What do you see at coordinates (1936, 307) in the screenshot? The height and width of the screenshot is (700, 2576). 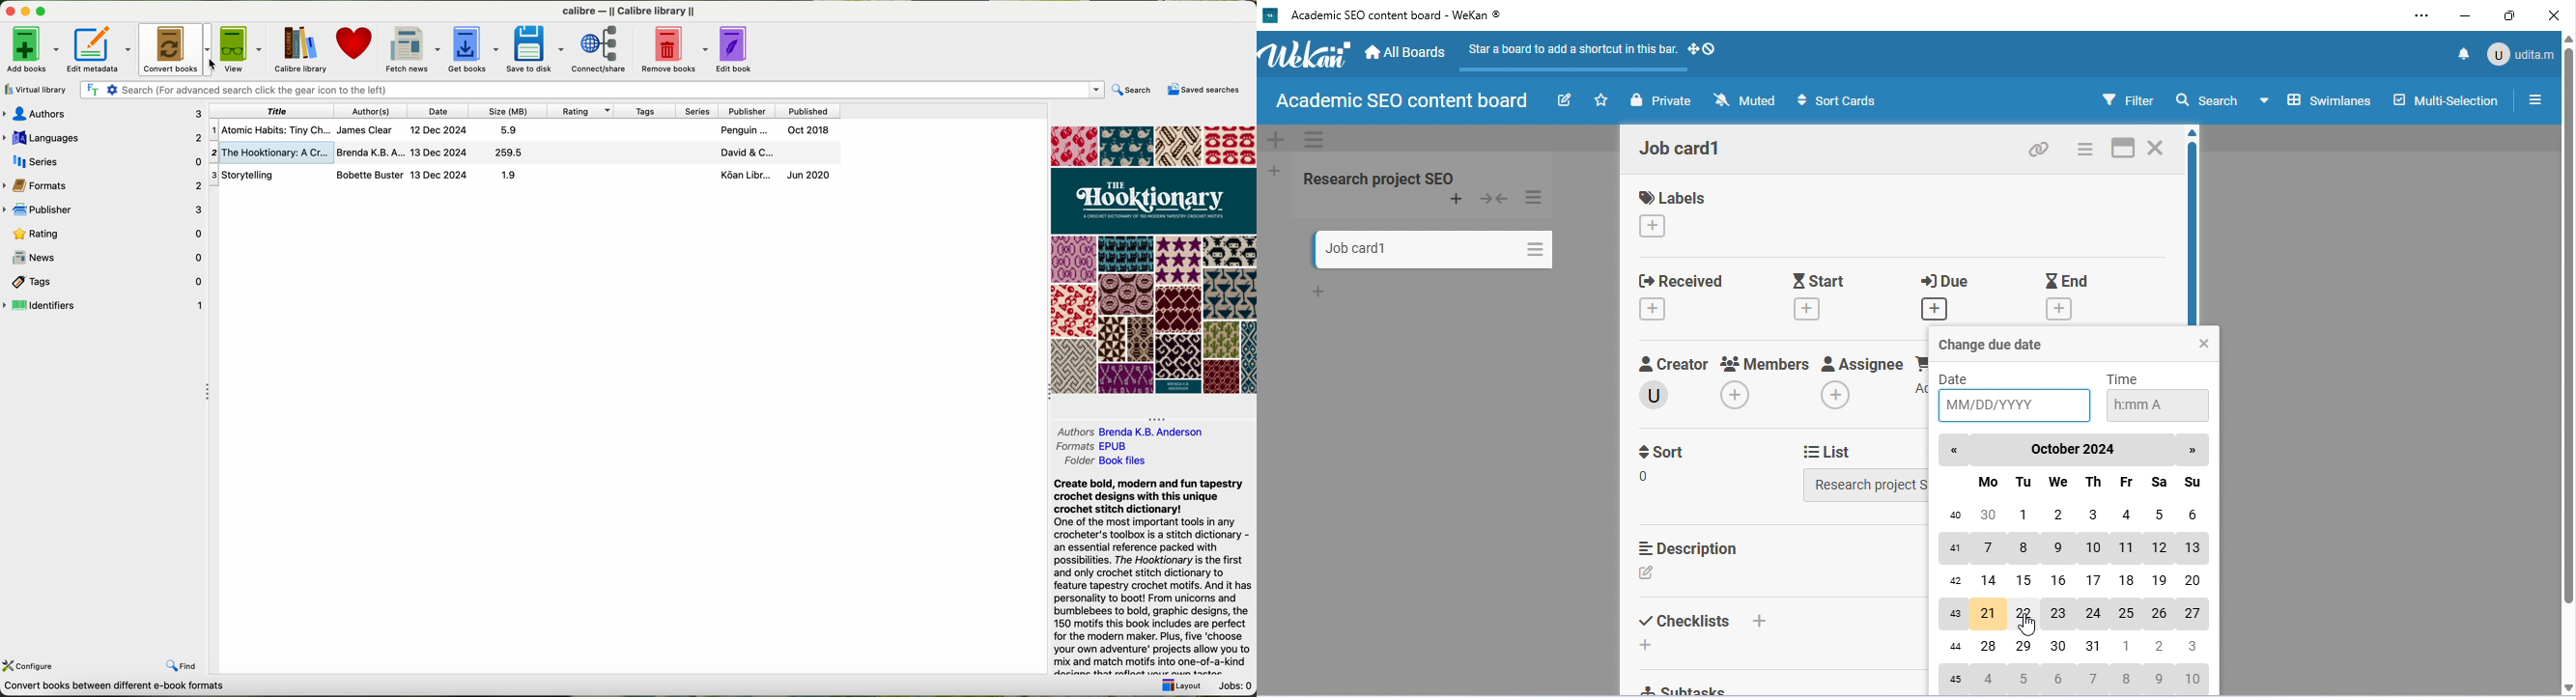 I see `add due date` at bounding box center [1936, 307].